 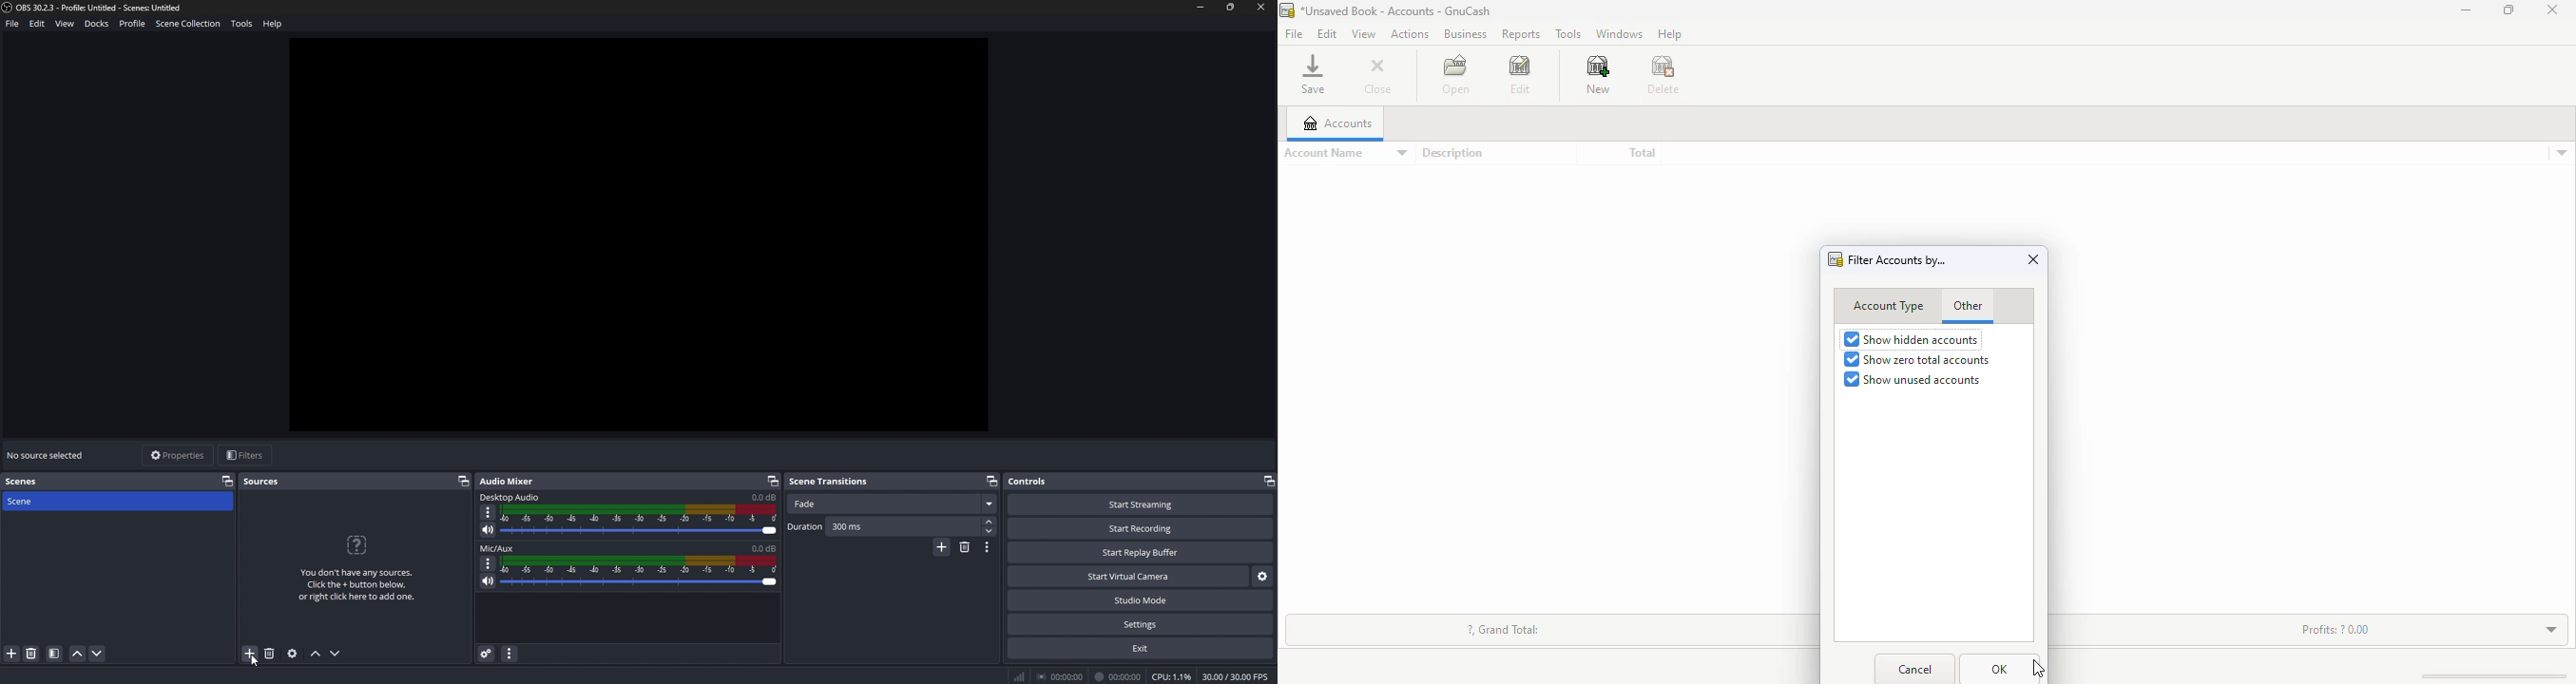 What do you see at coordinates (1618, 34) in the screenshot?
I see `windows` at bounding box center [1618, 34].